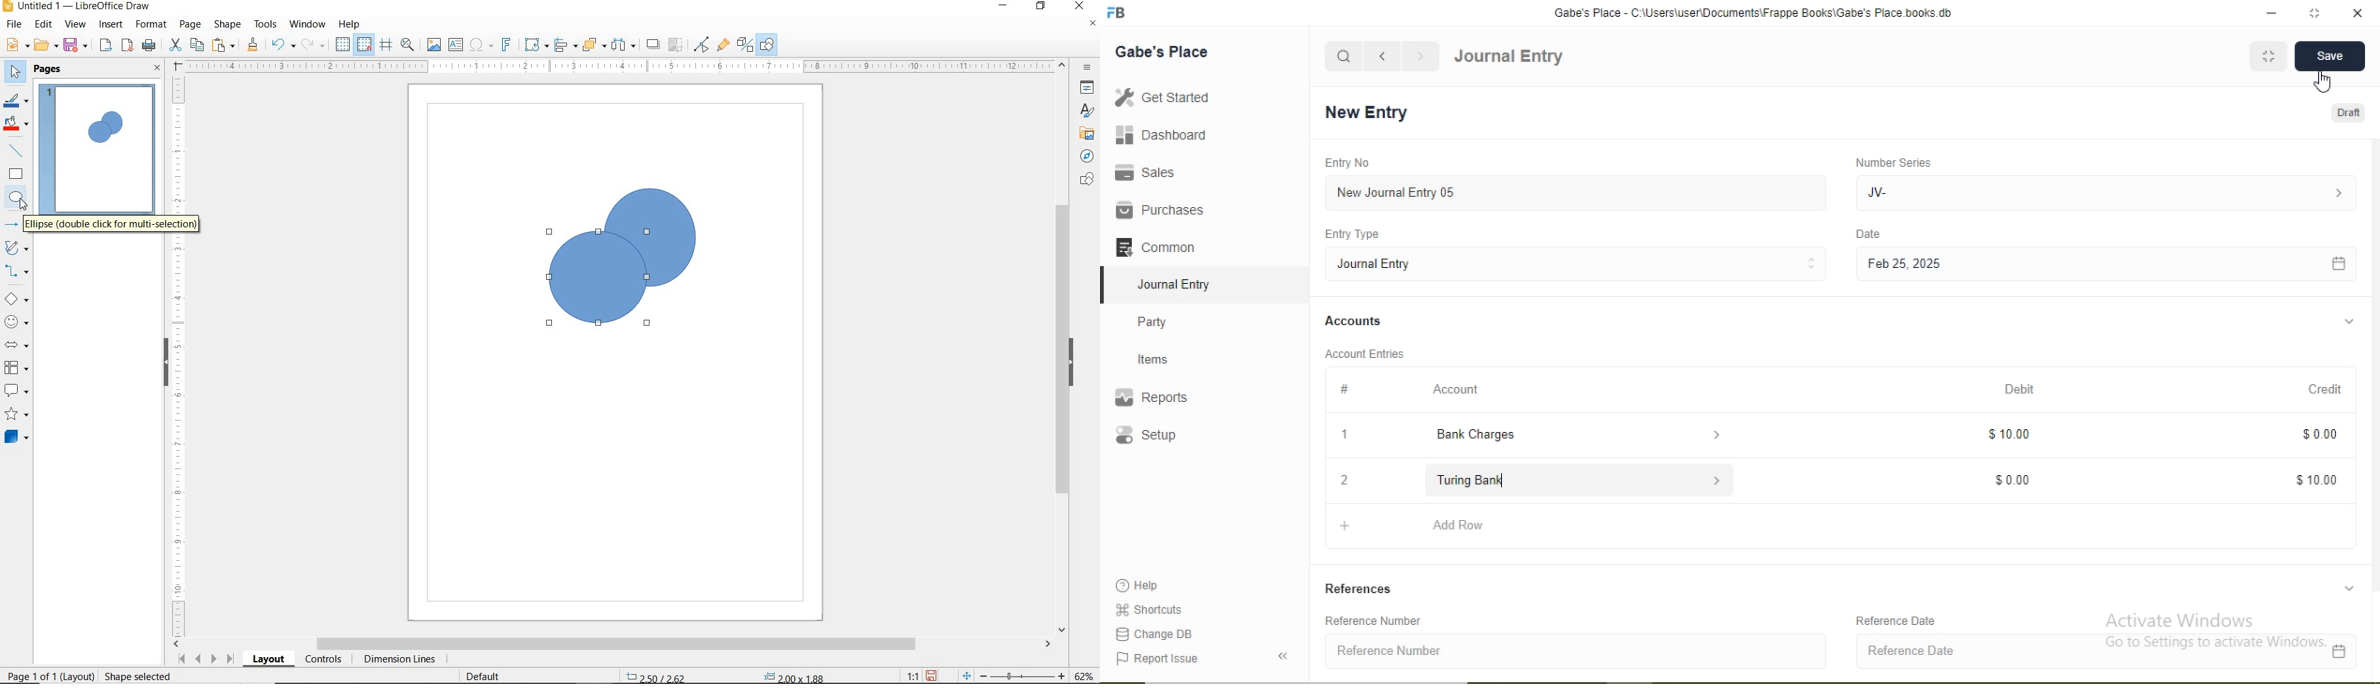 This screenshot has height=700, width=2380. I want to click on Account Entries, so click(1363, 352).